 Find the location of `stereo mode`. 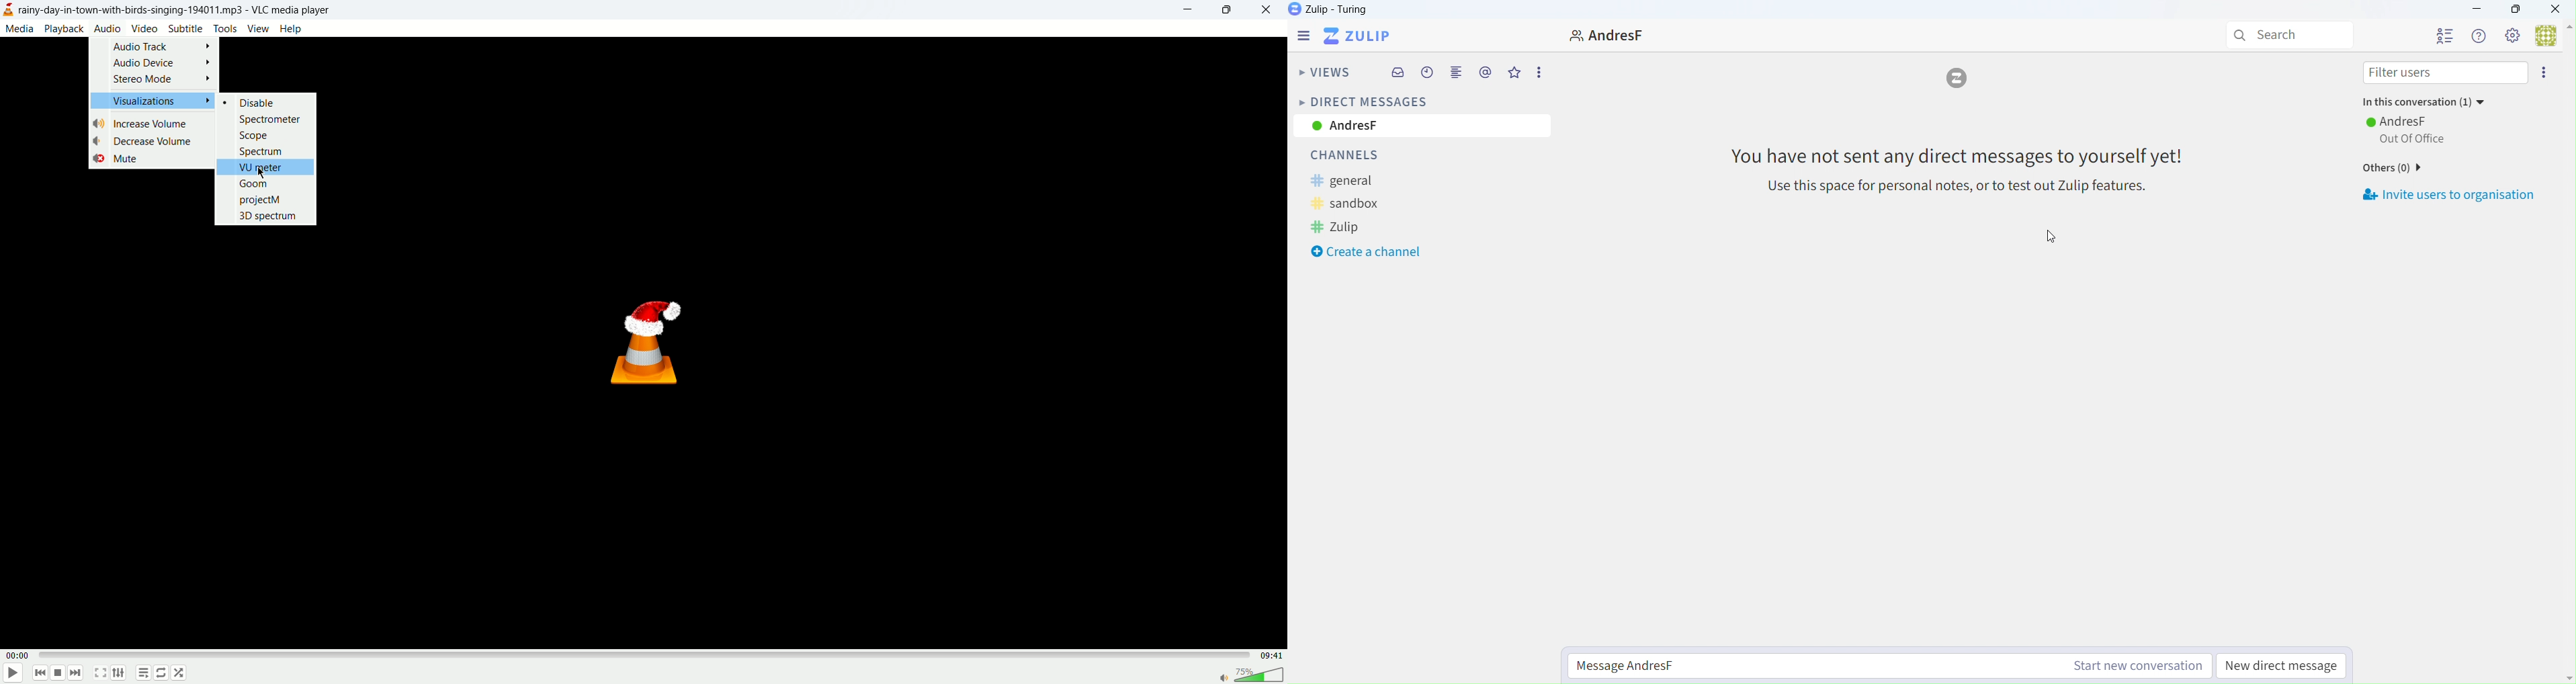

stereo mode is located at coordinates (165, 80).